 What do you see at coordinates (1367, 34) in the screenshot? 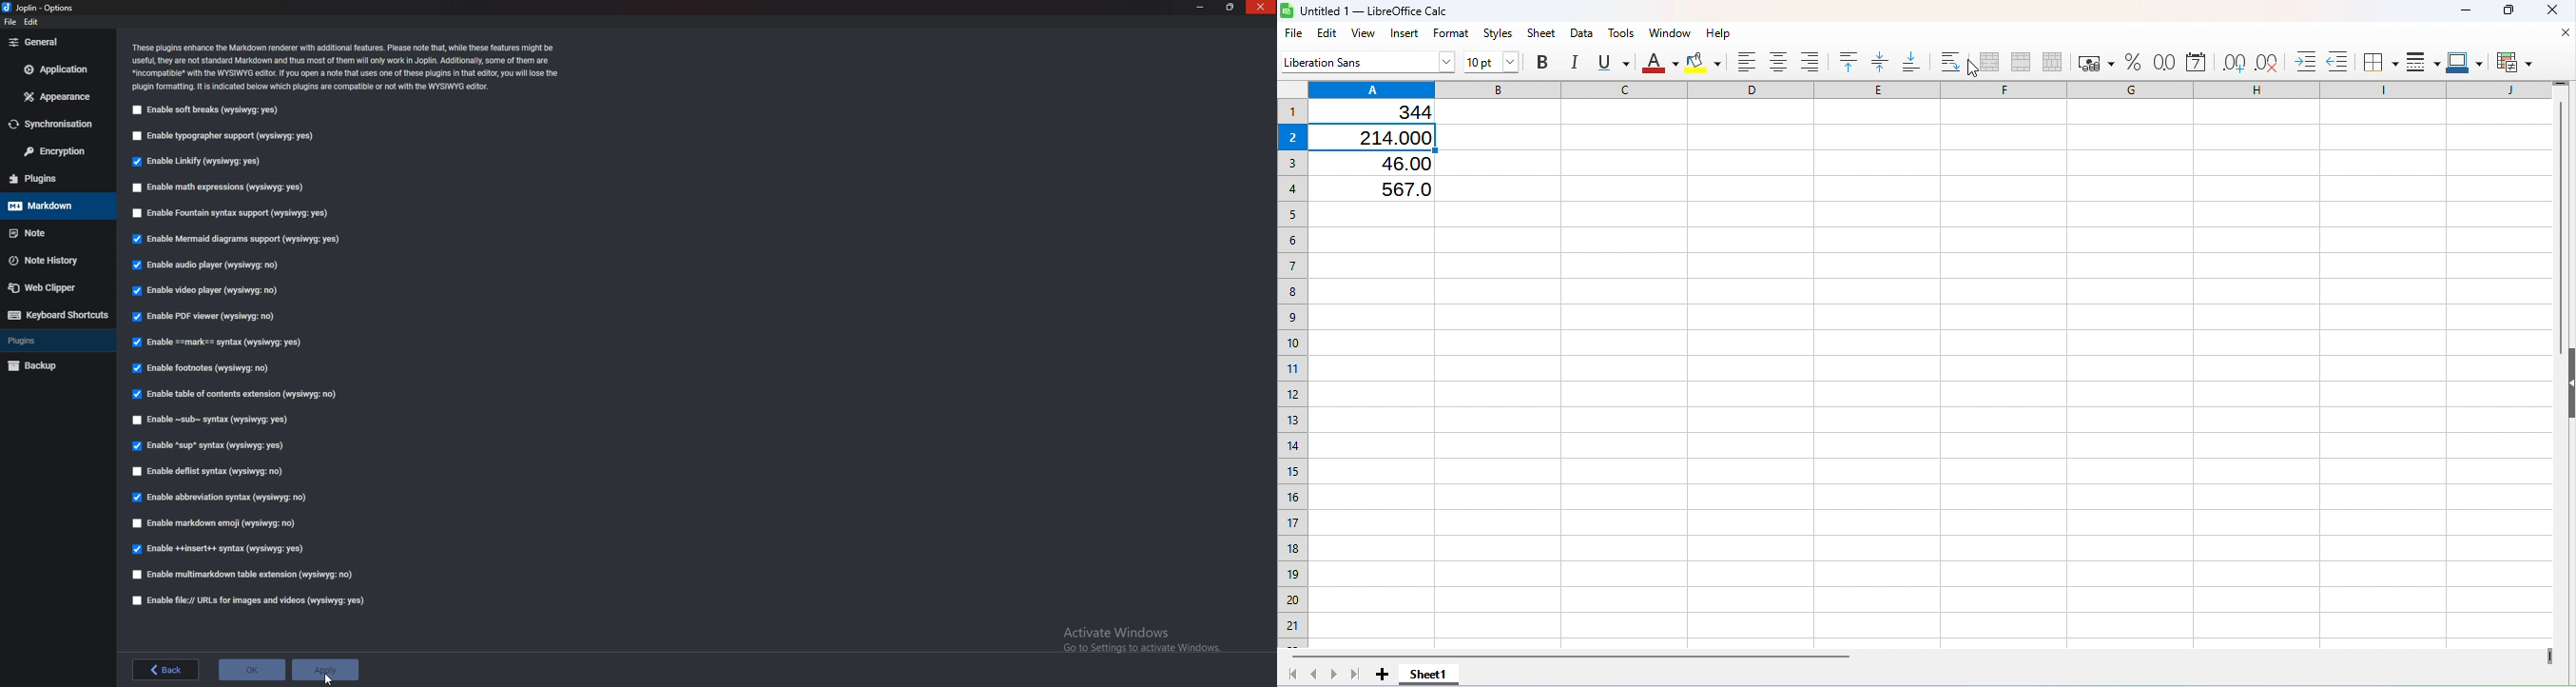
I see `View` at bounding box center [1367, 34].